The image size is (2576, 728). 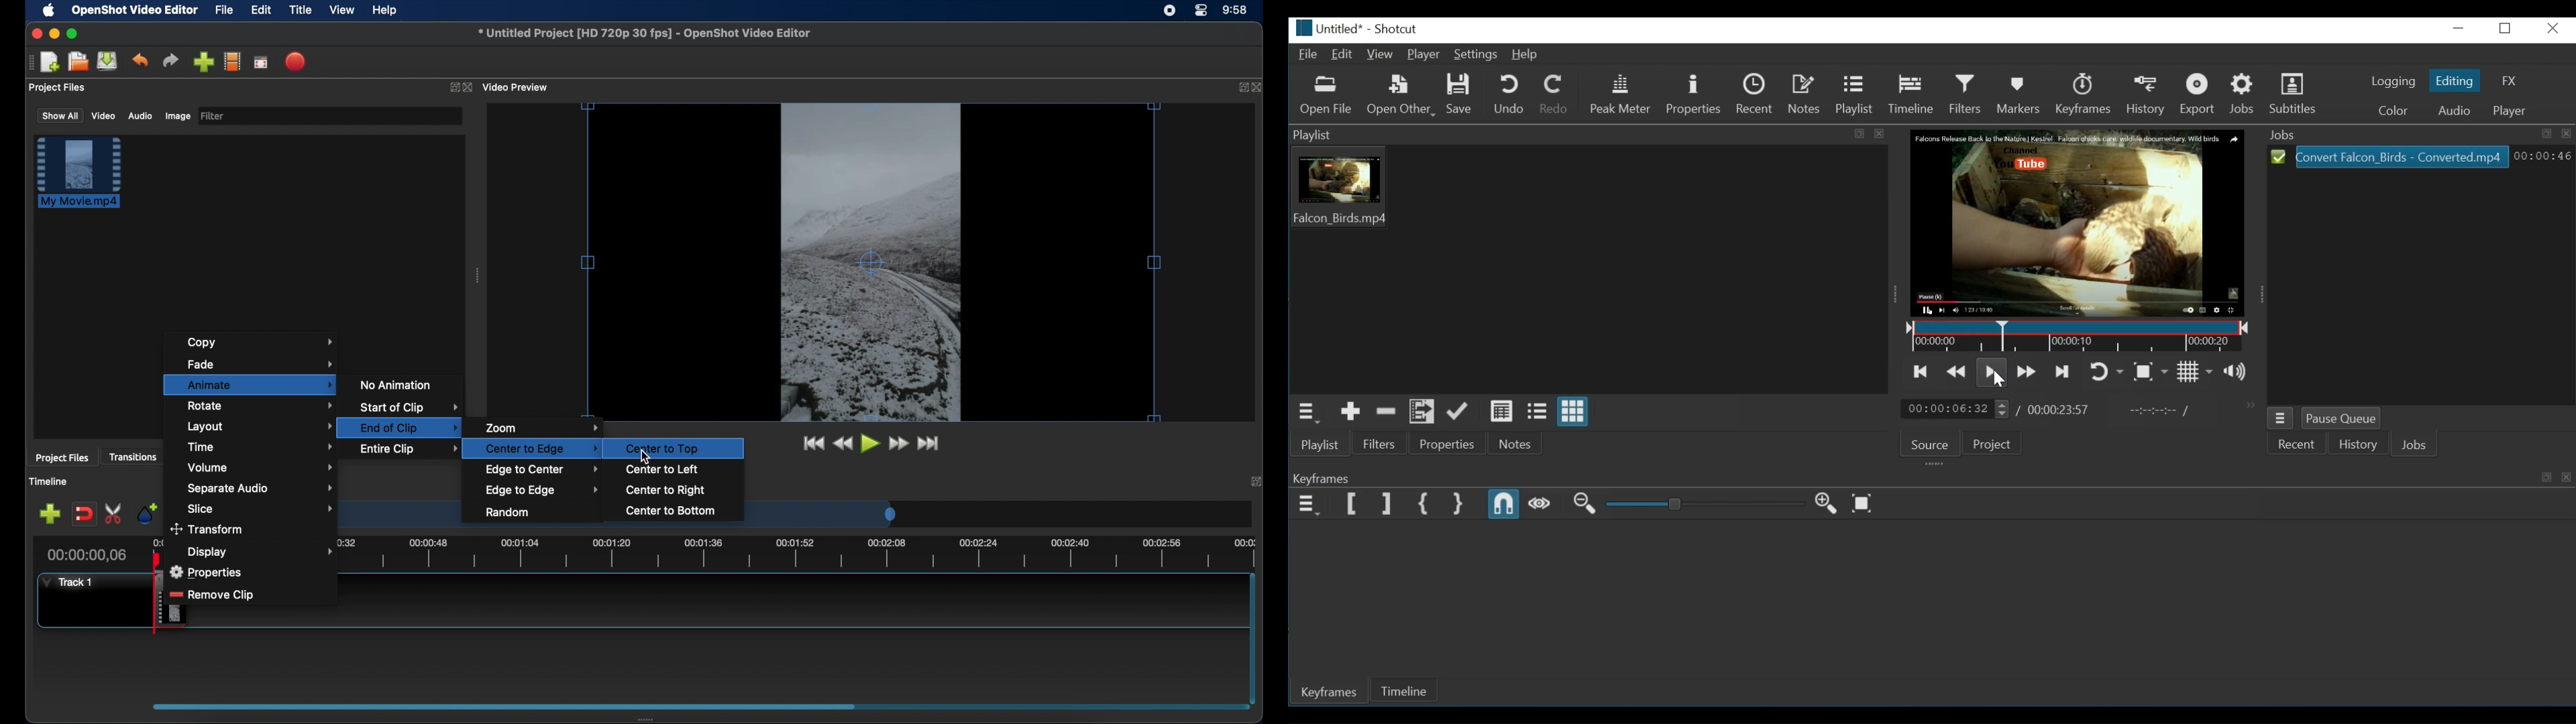 I want to click on undo, so click(x=140, y=60).